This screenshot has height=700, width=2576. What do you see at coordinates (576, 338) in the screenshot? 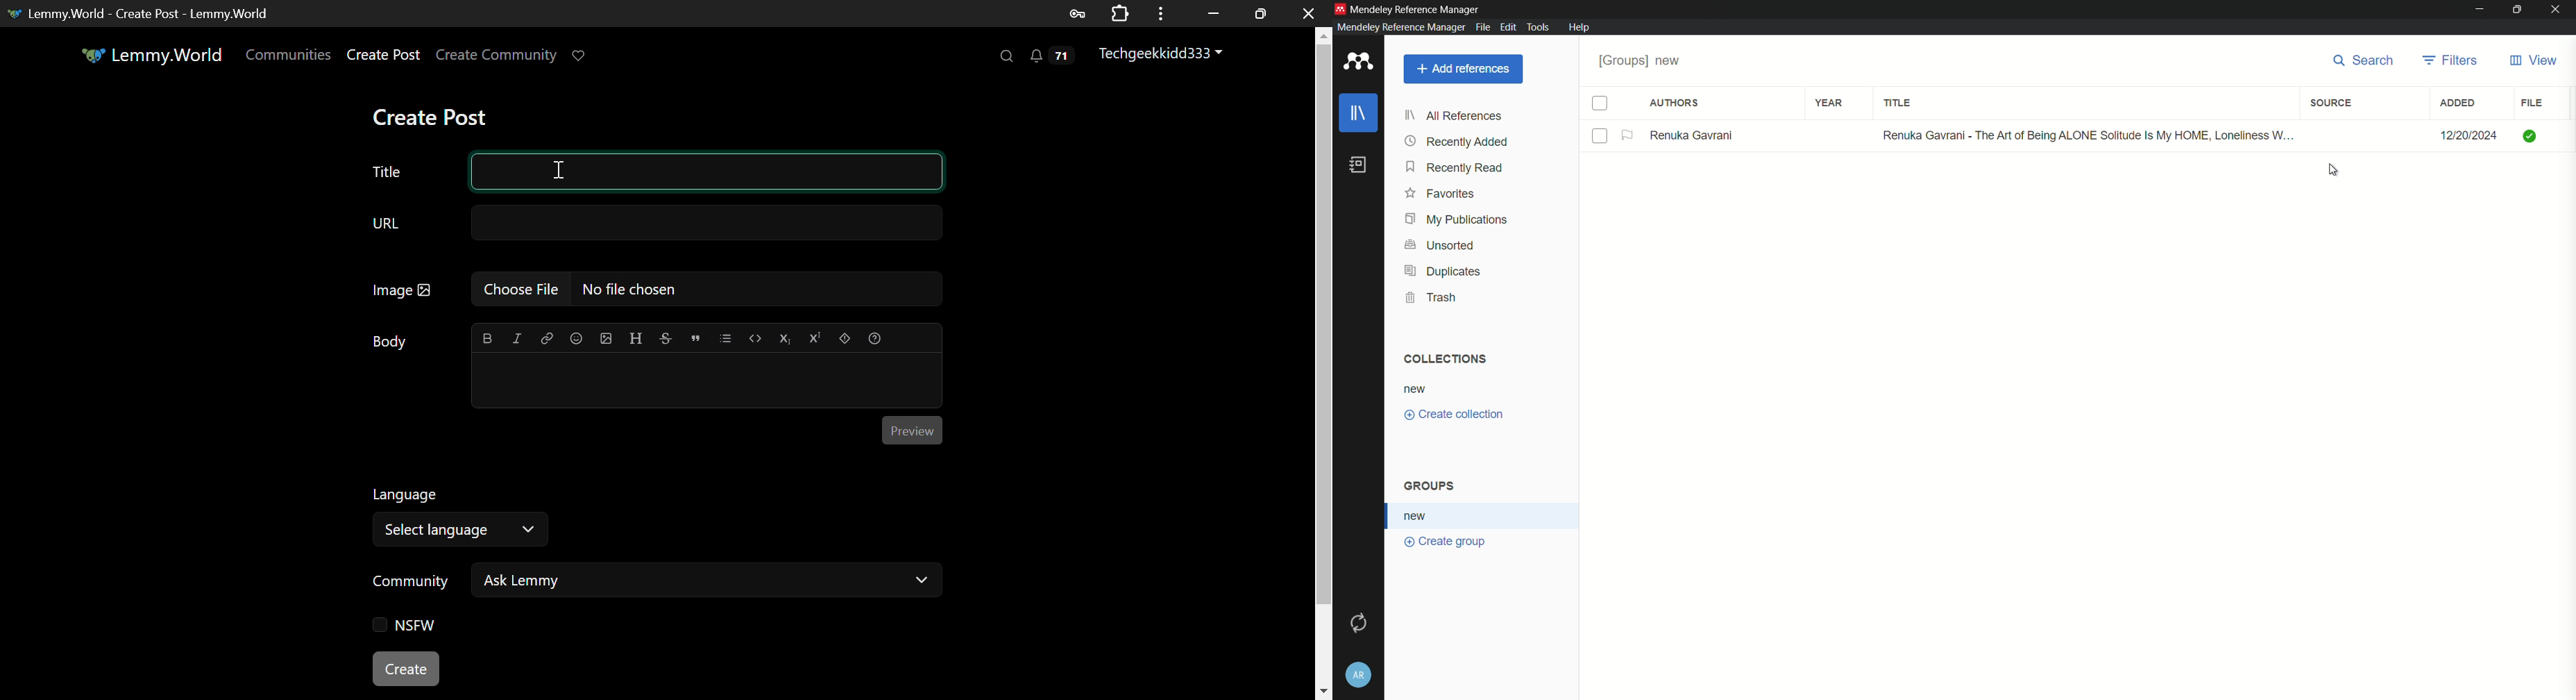
I see `Emoji` at bounding box center [576, 338].